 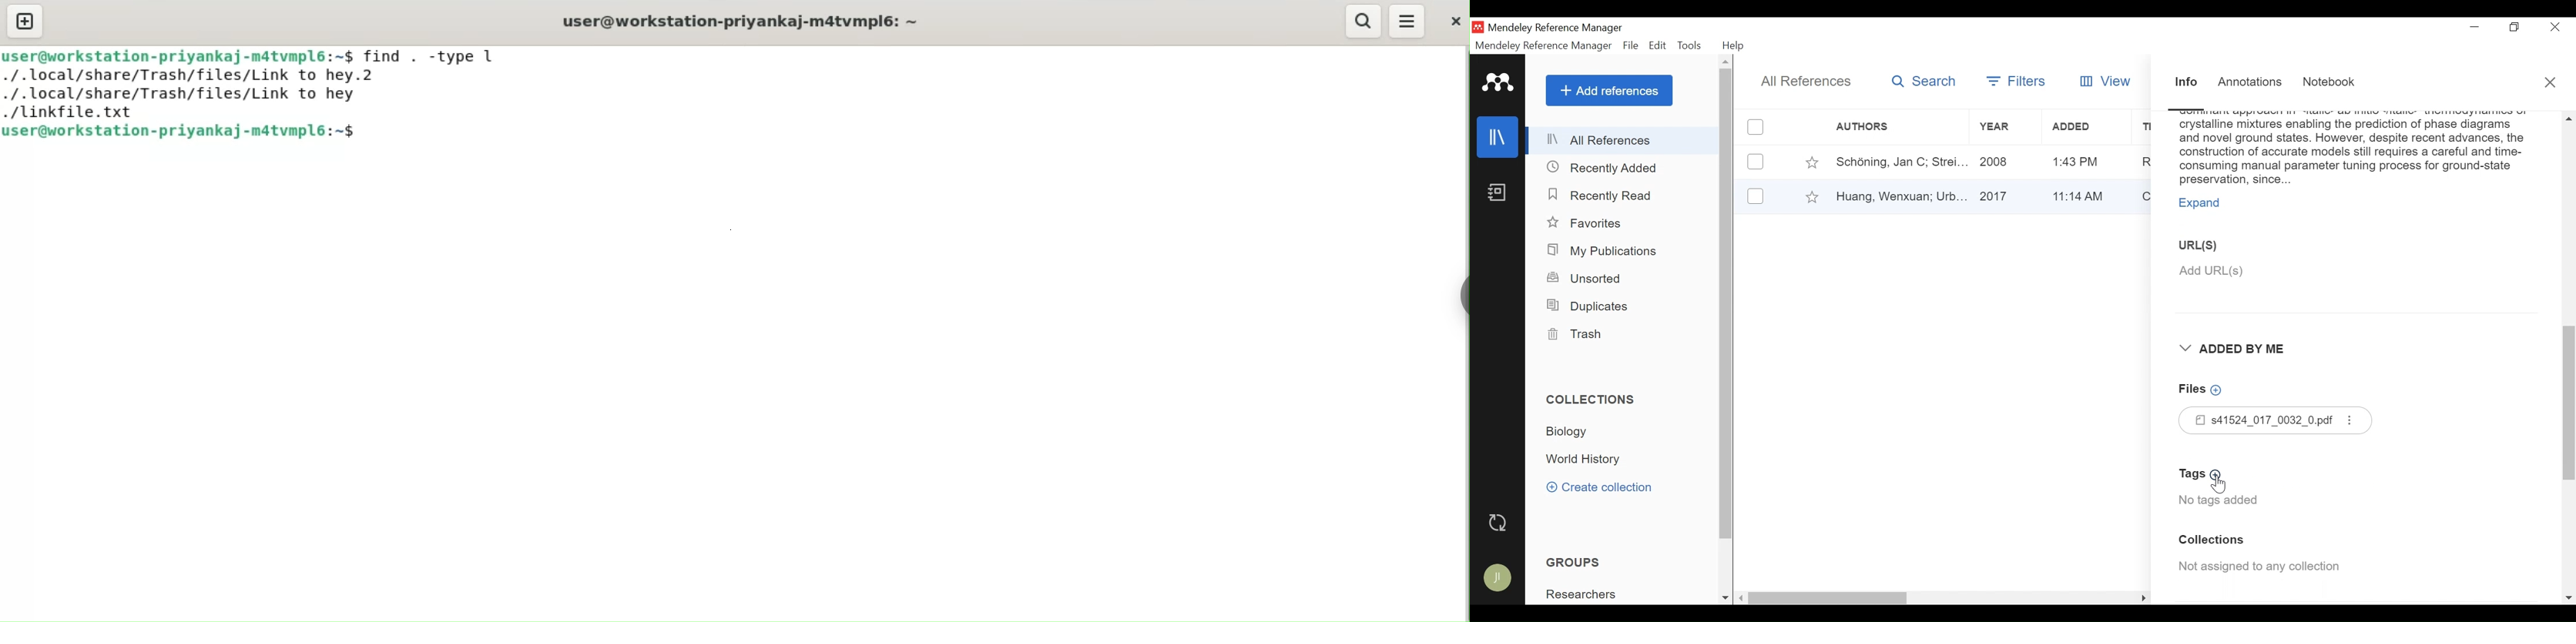 What do you see at coordinates (1573, 334) in the screenshot?
I see `Trash` at bounding box center [1573, 334].